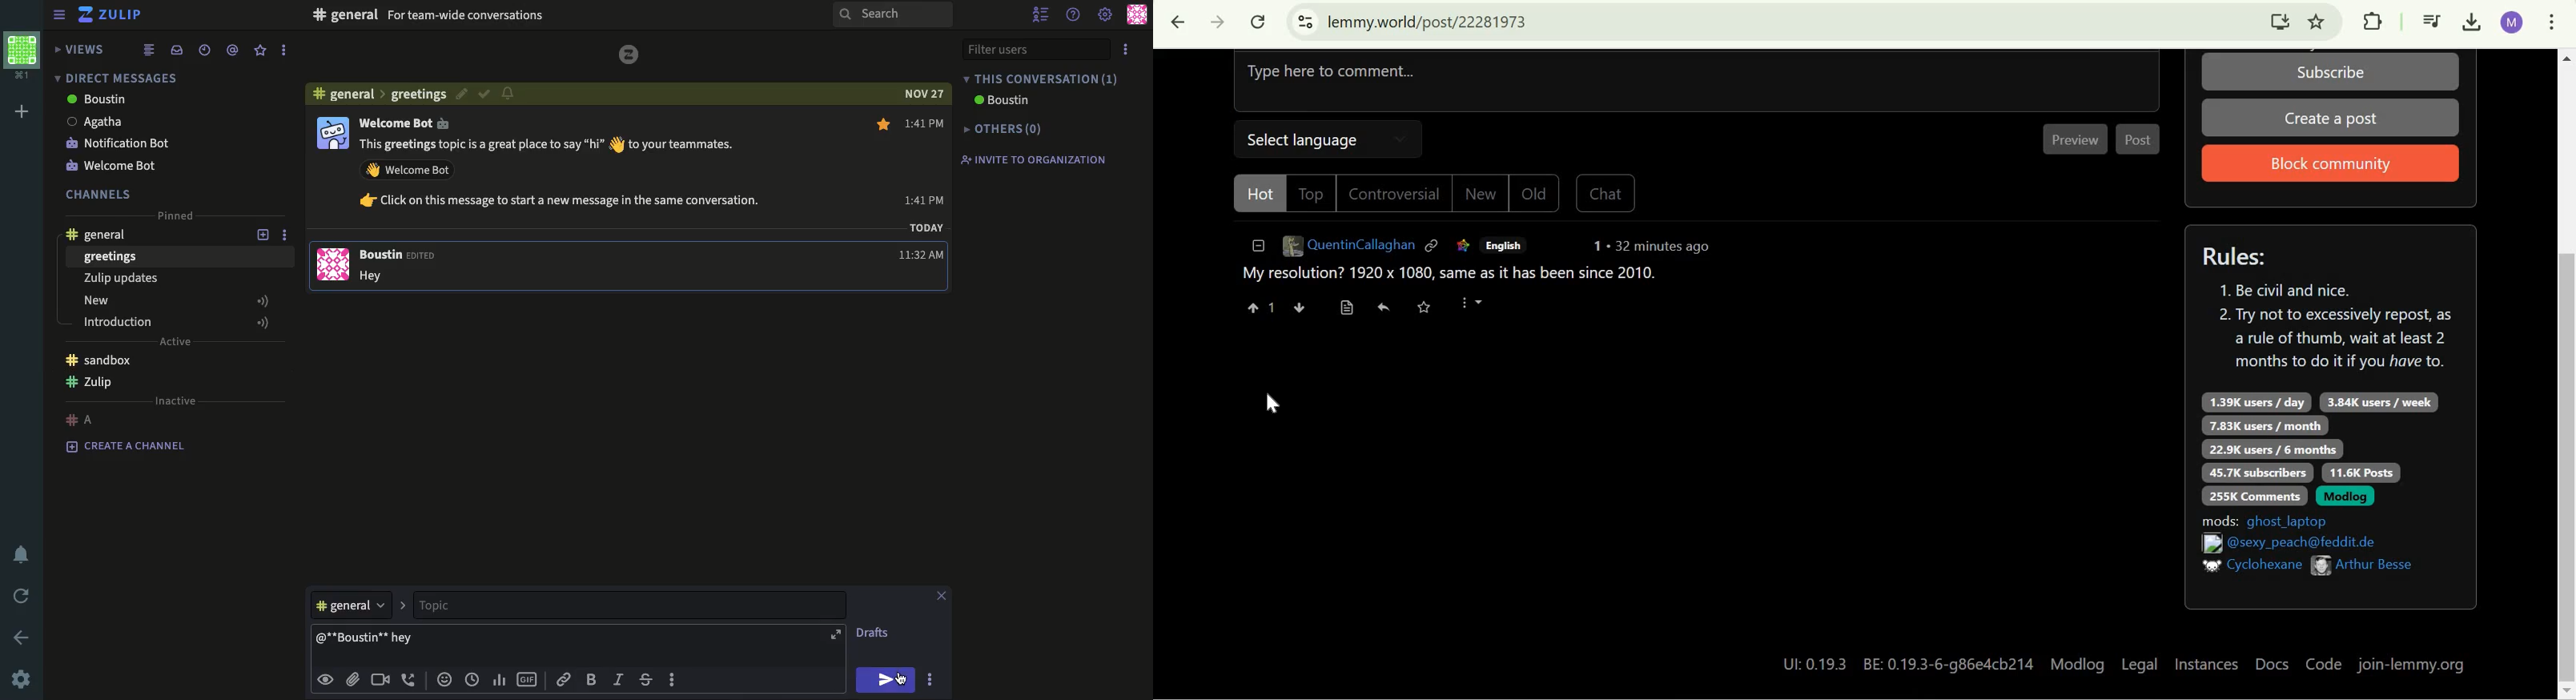 Image resolution: width=2576 pixels, height=700 pixels. I want to click on lemmy.world/post/22281973, so click(1430, 22).